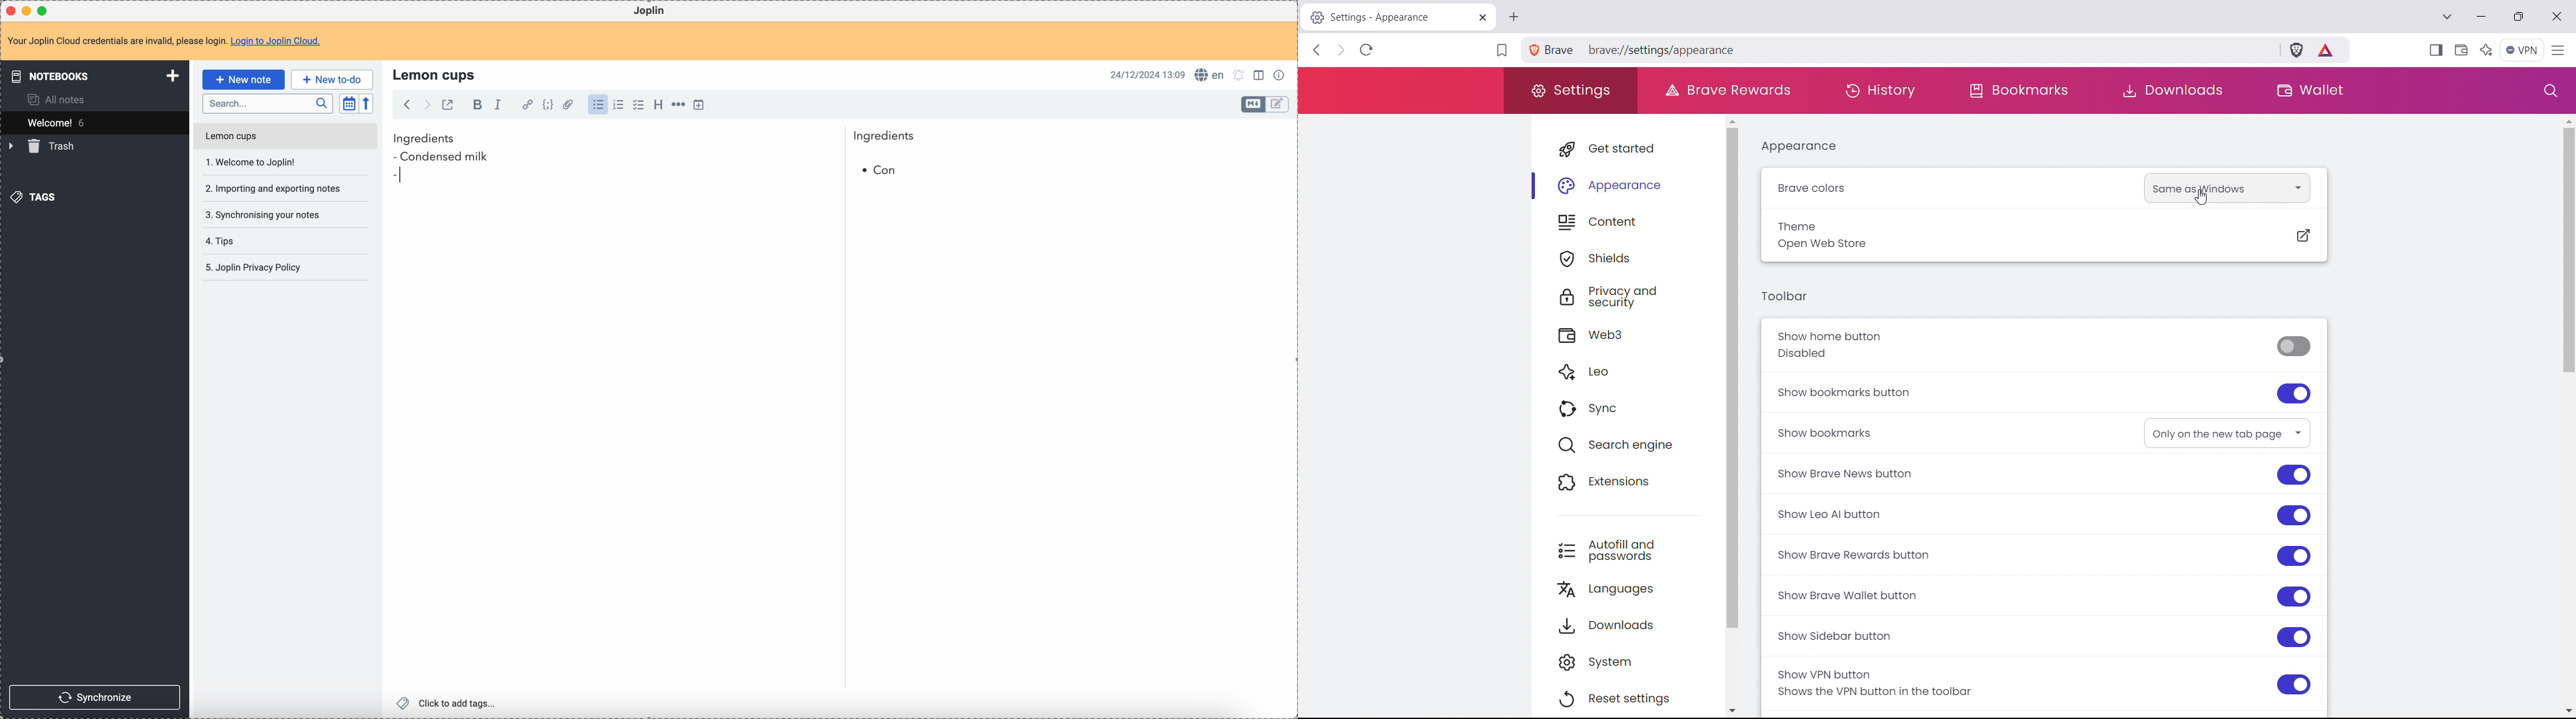 The width and height of the screenshot is (2576, 728). I want to click on Joplin, so click(649, 11).